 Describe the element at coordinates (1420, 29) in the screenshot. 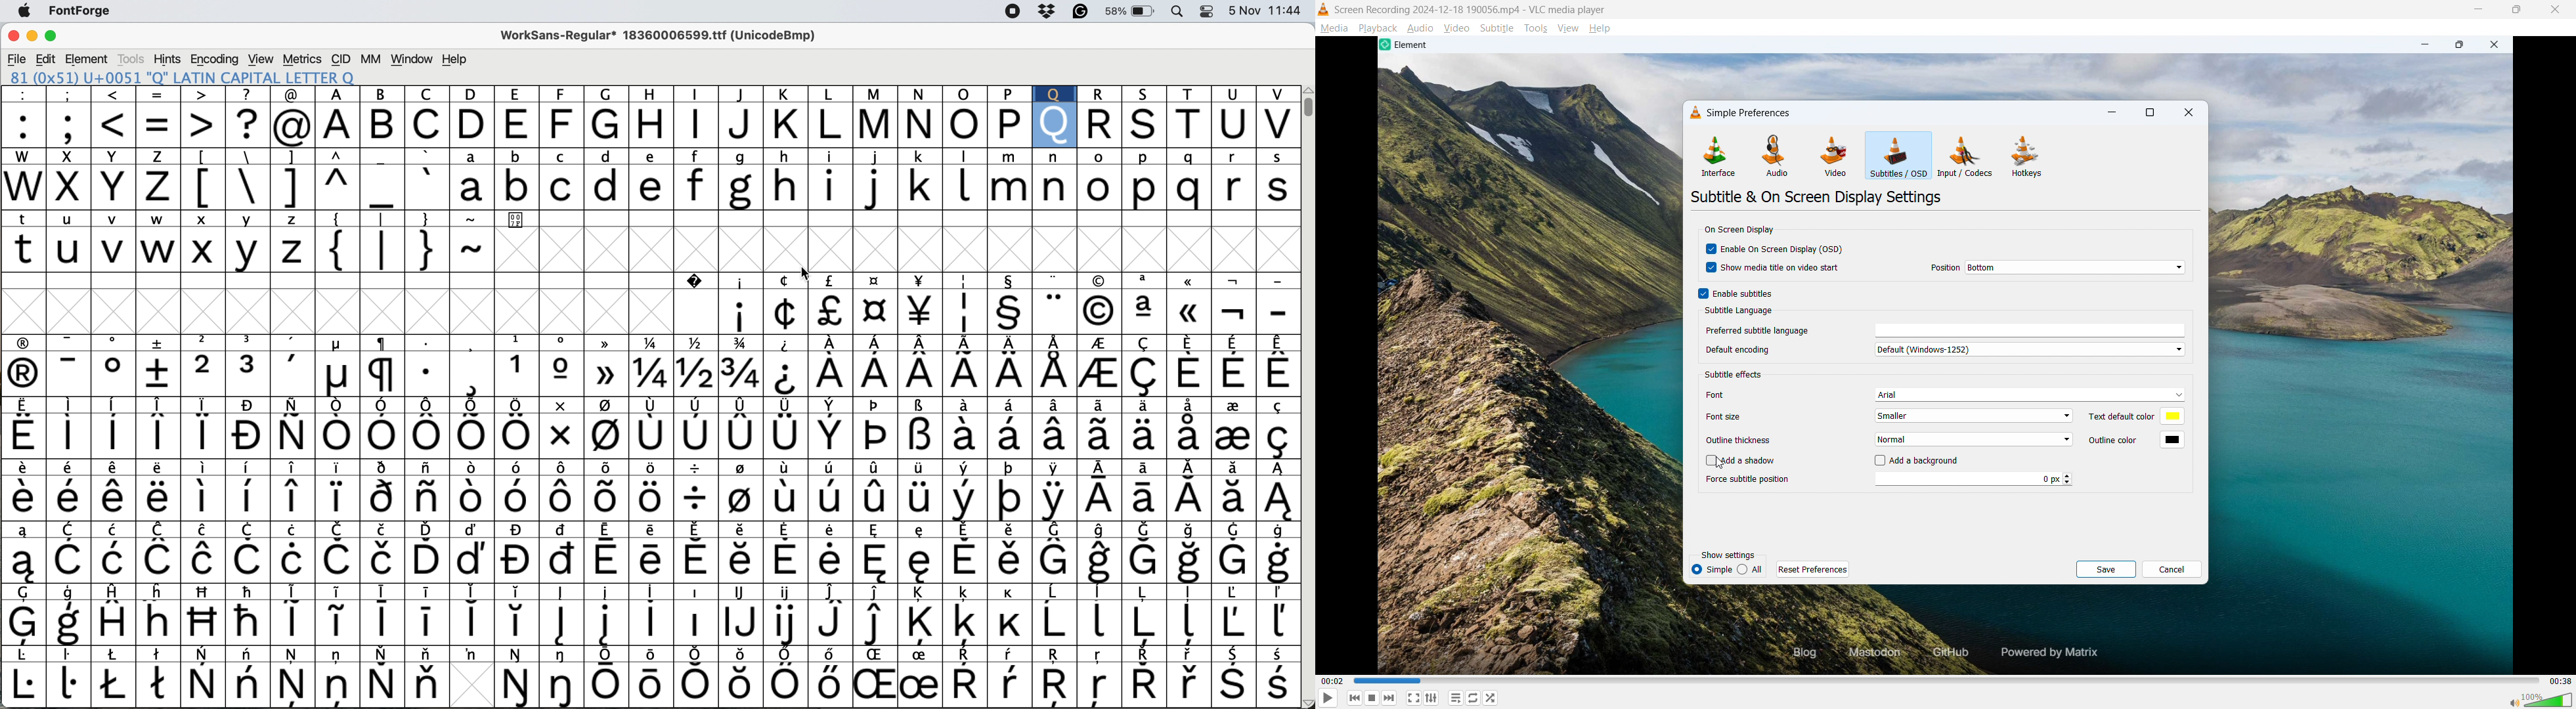

I see `Audio ` at that location.